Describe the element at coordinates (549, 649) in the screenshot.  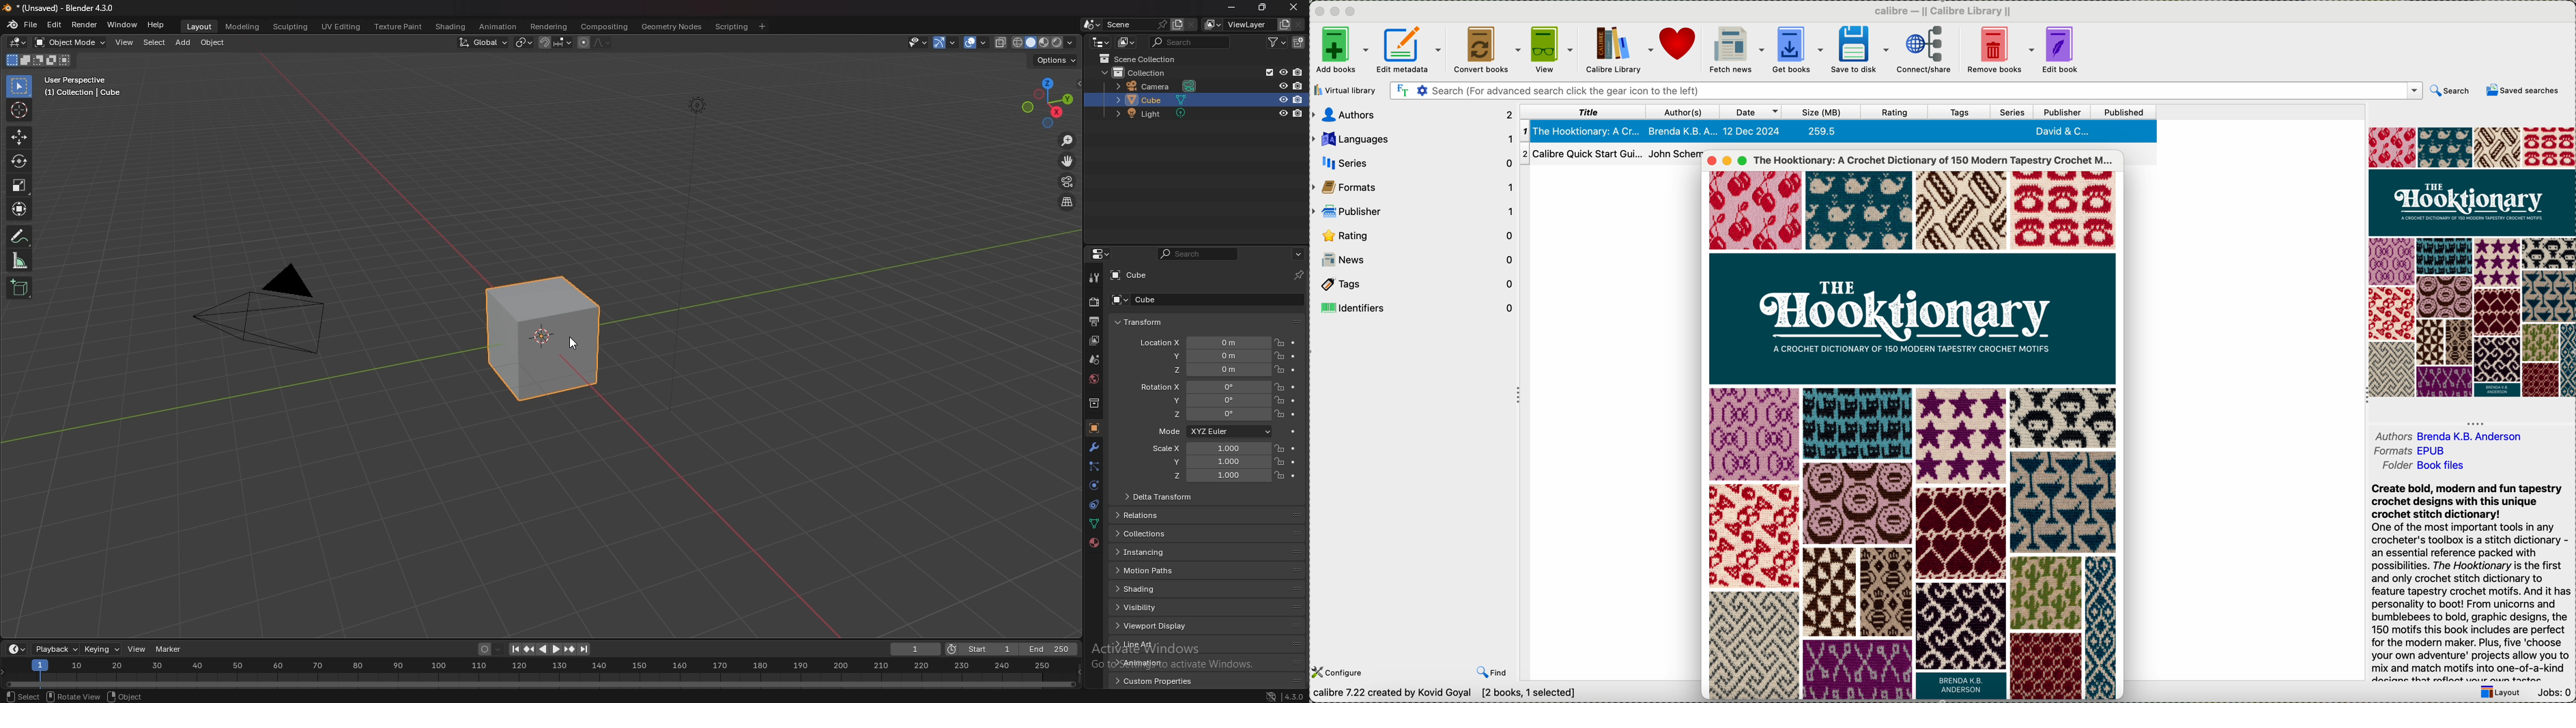
I see `play` at that location.